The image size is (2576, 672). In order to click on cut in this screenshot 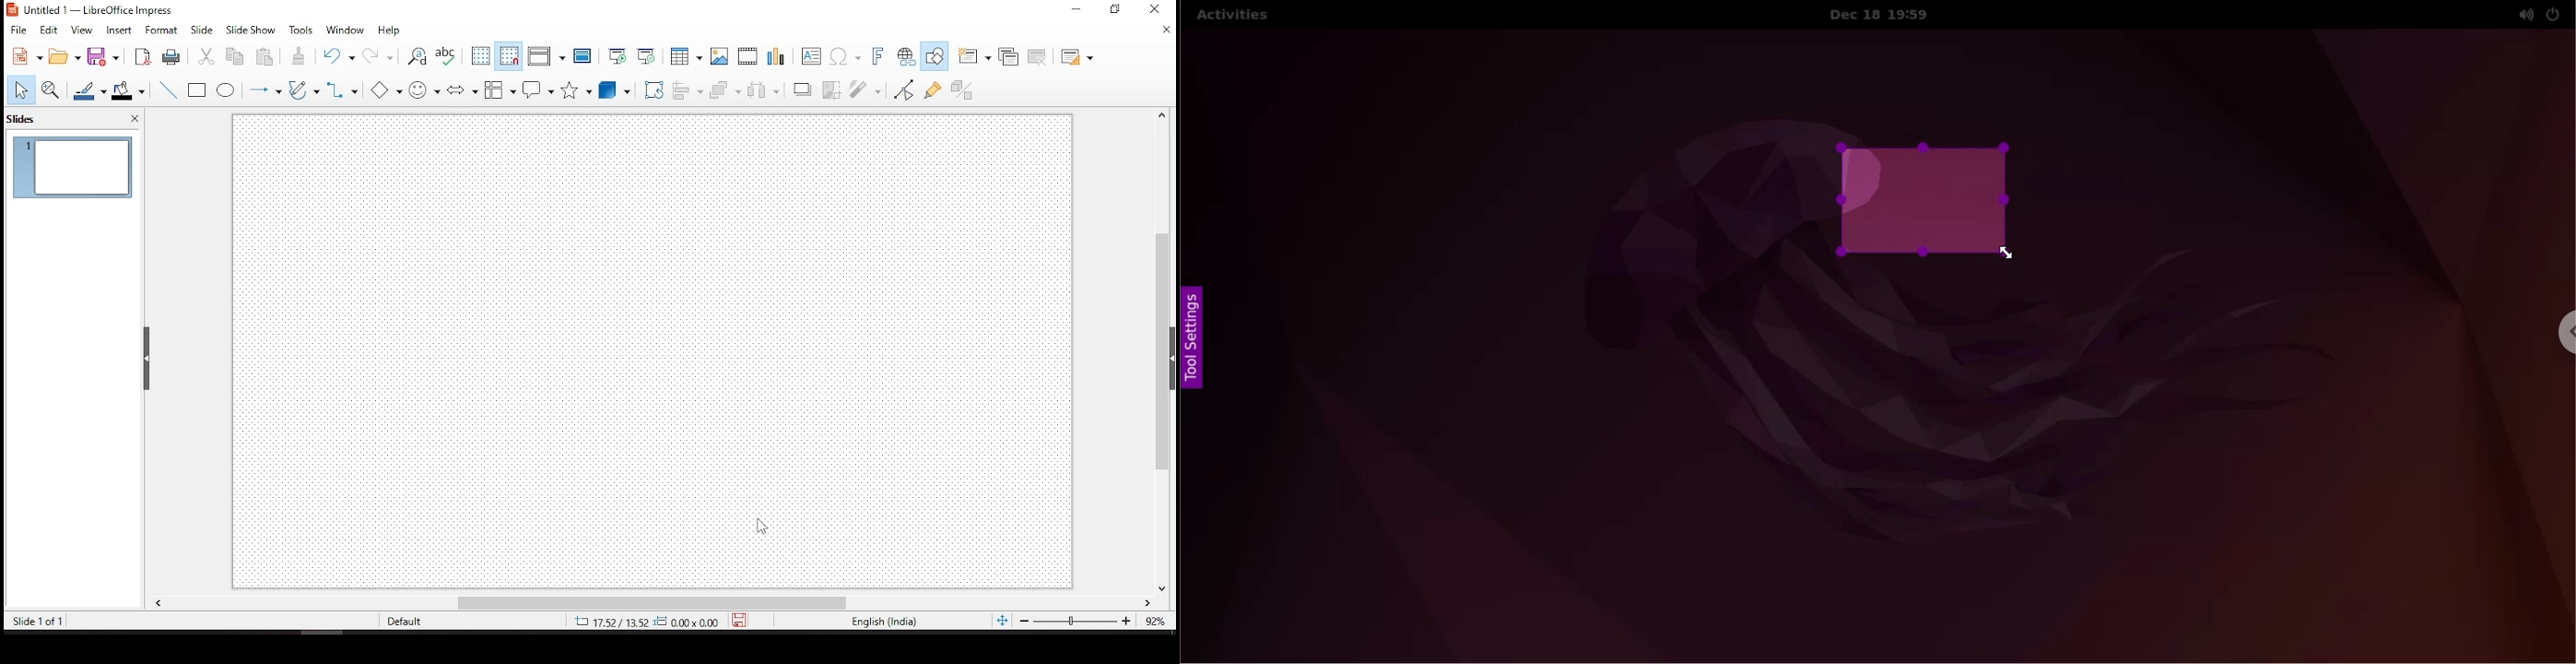, I will do `click(206, 56)`.